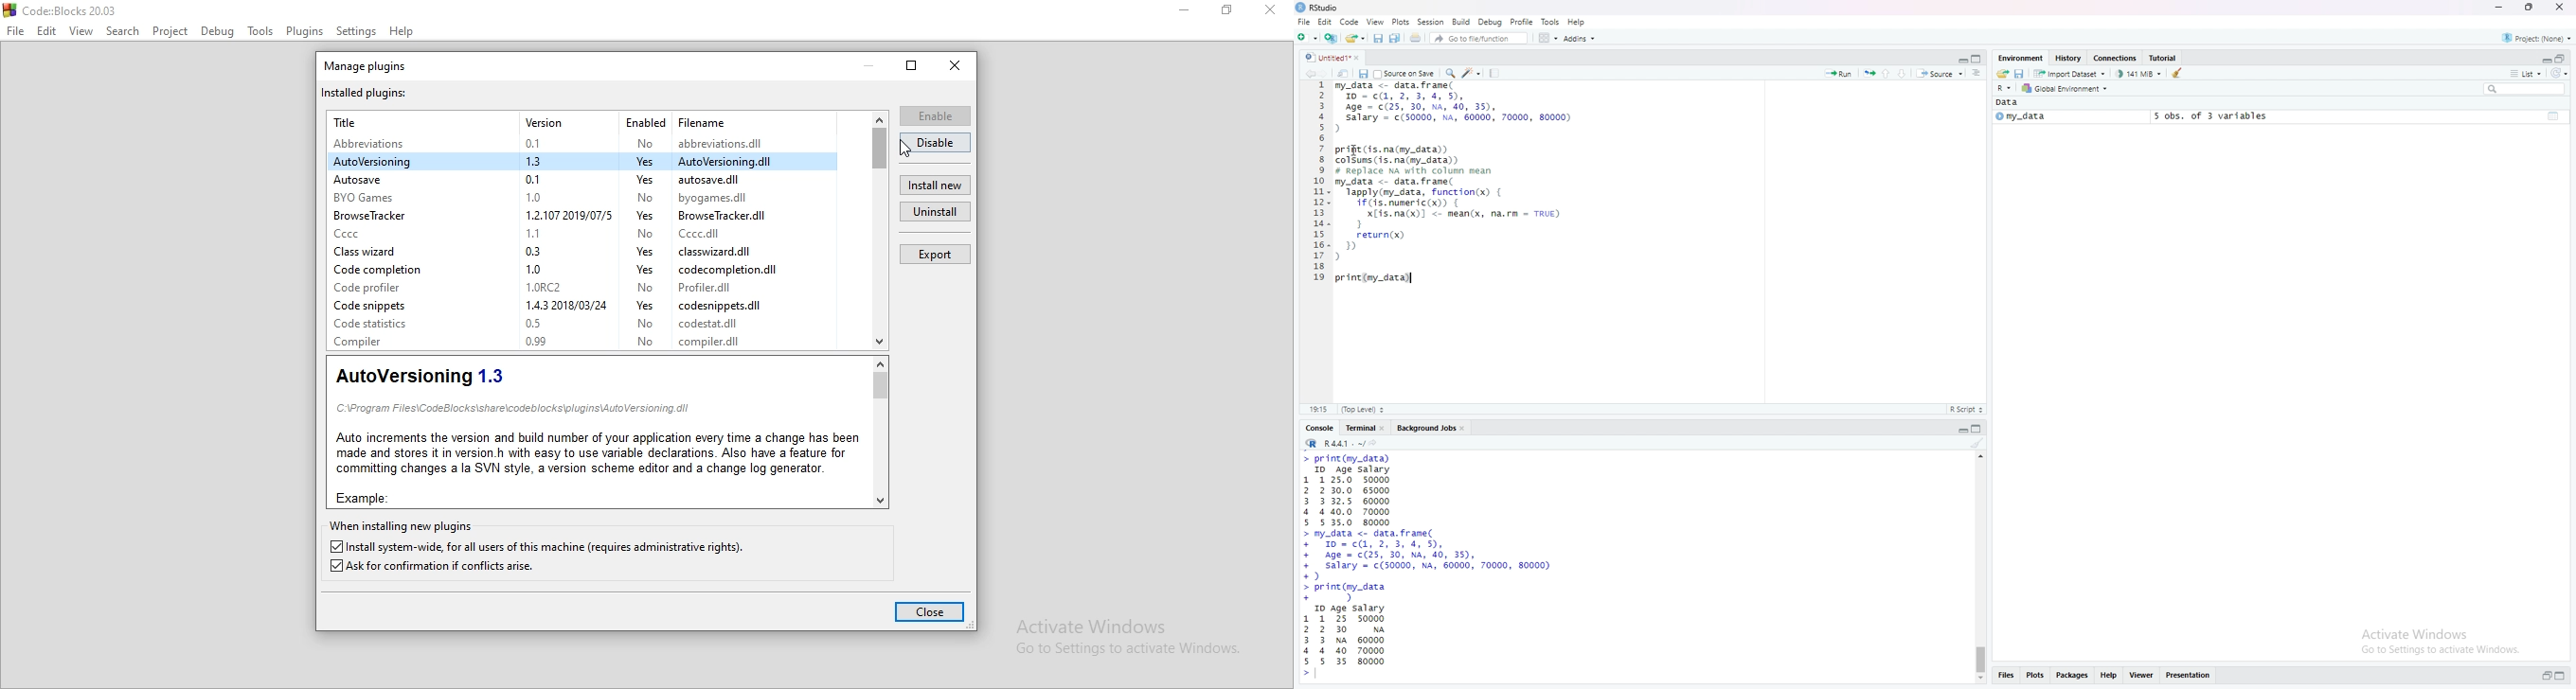  What do you see at coordinates (1405, 73) in the screenshot?
I see `source on save` at bounding box center [1405, 73].